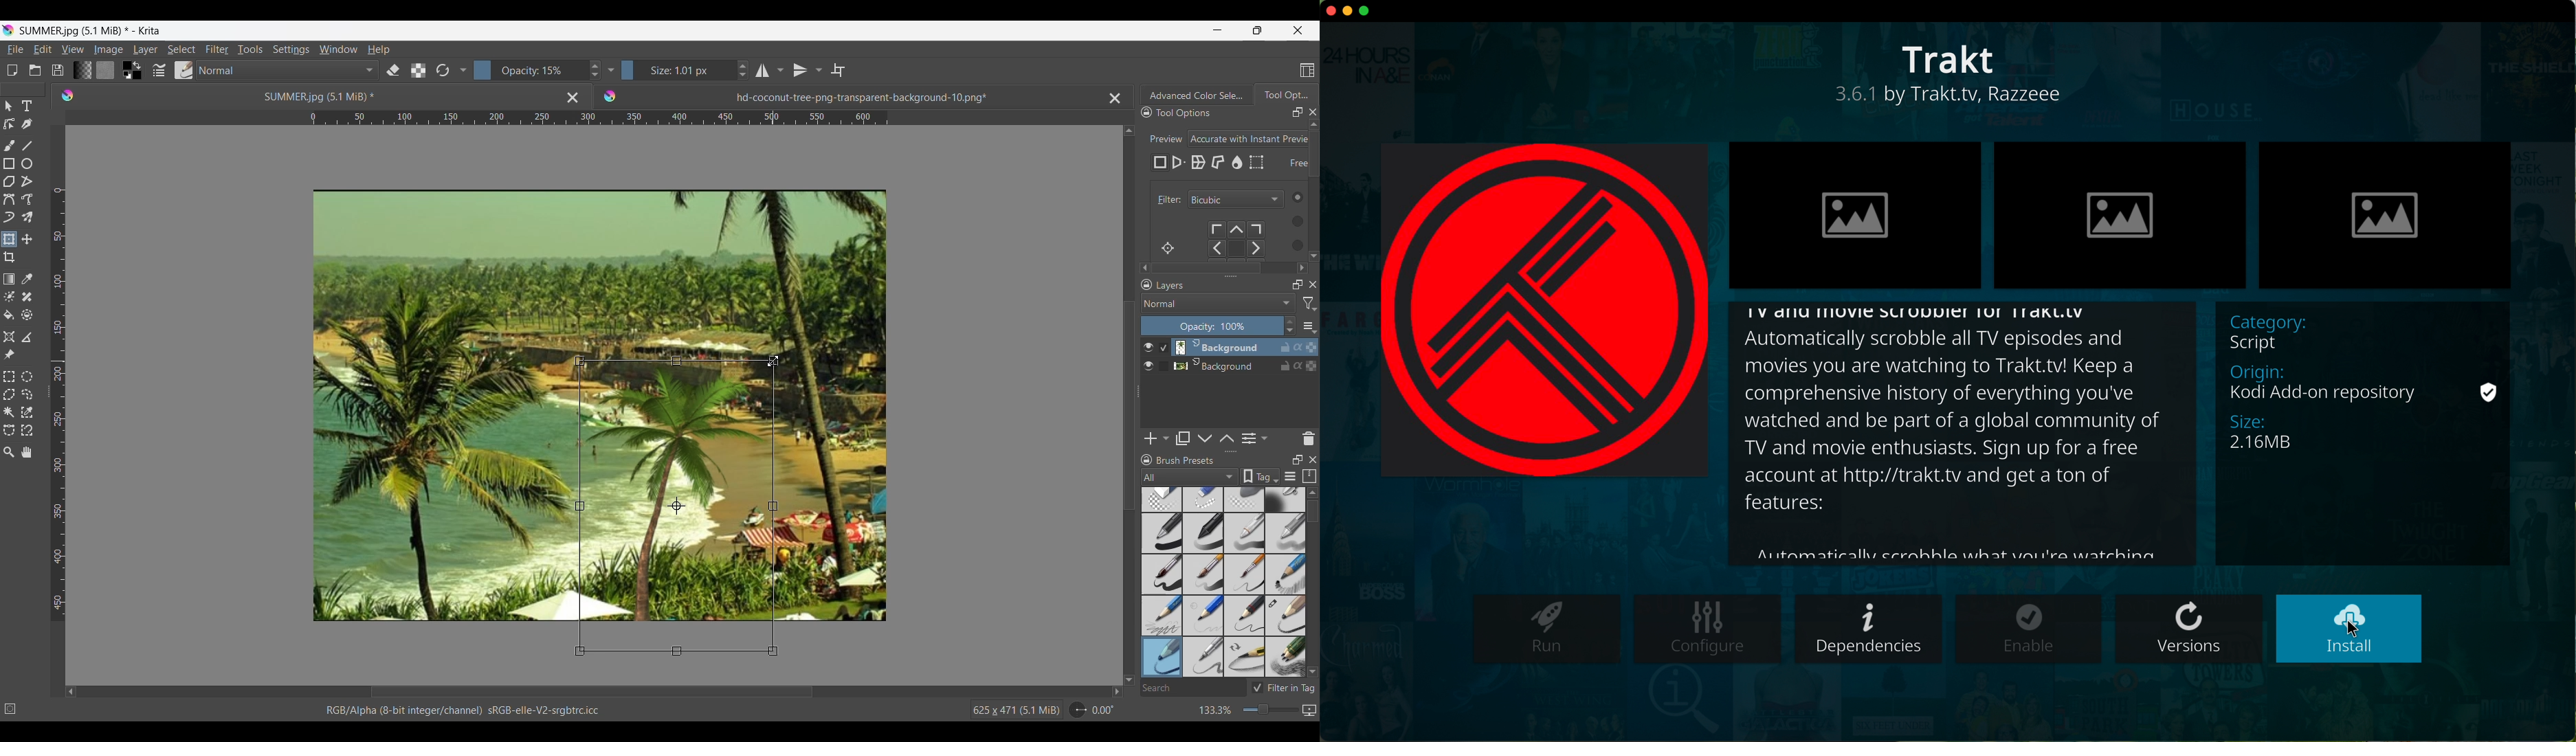 The width and height of the screenshot is (2576, 756). What do you see at coordinates (1161, 499) in the screenshot?
I see `Eraser circle` at bounding box center [1161, 499].